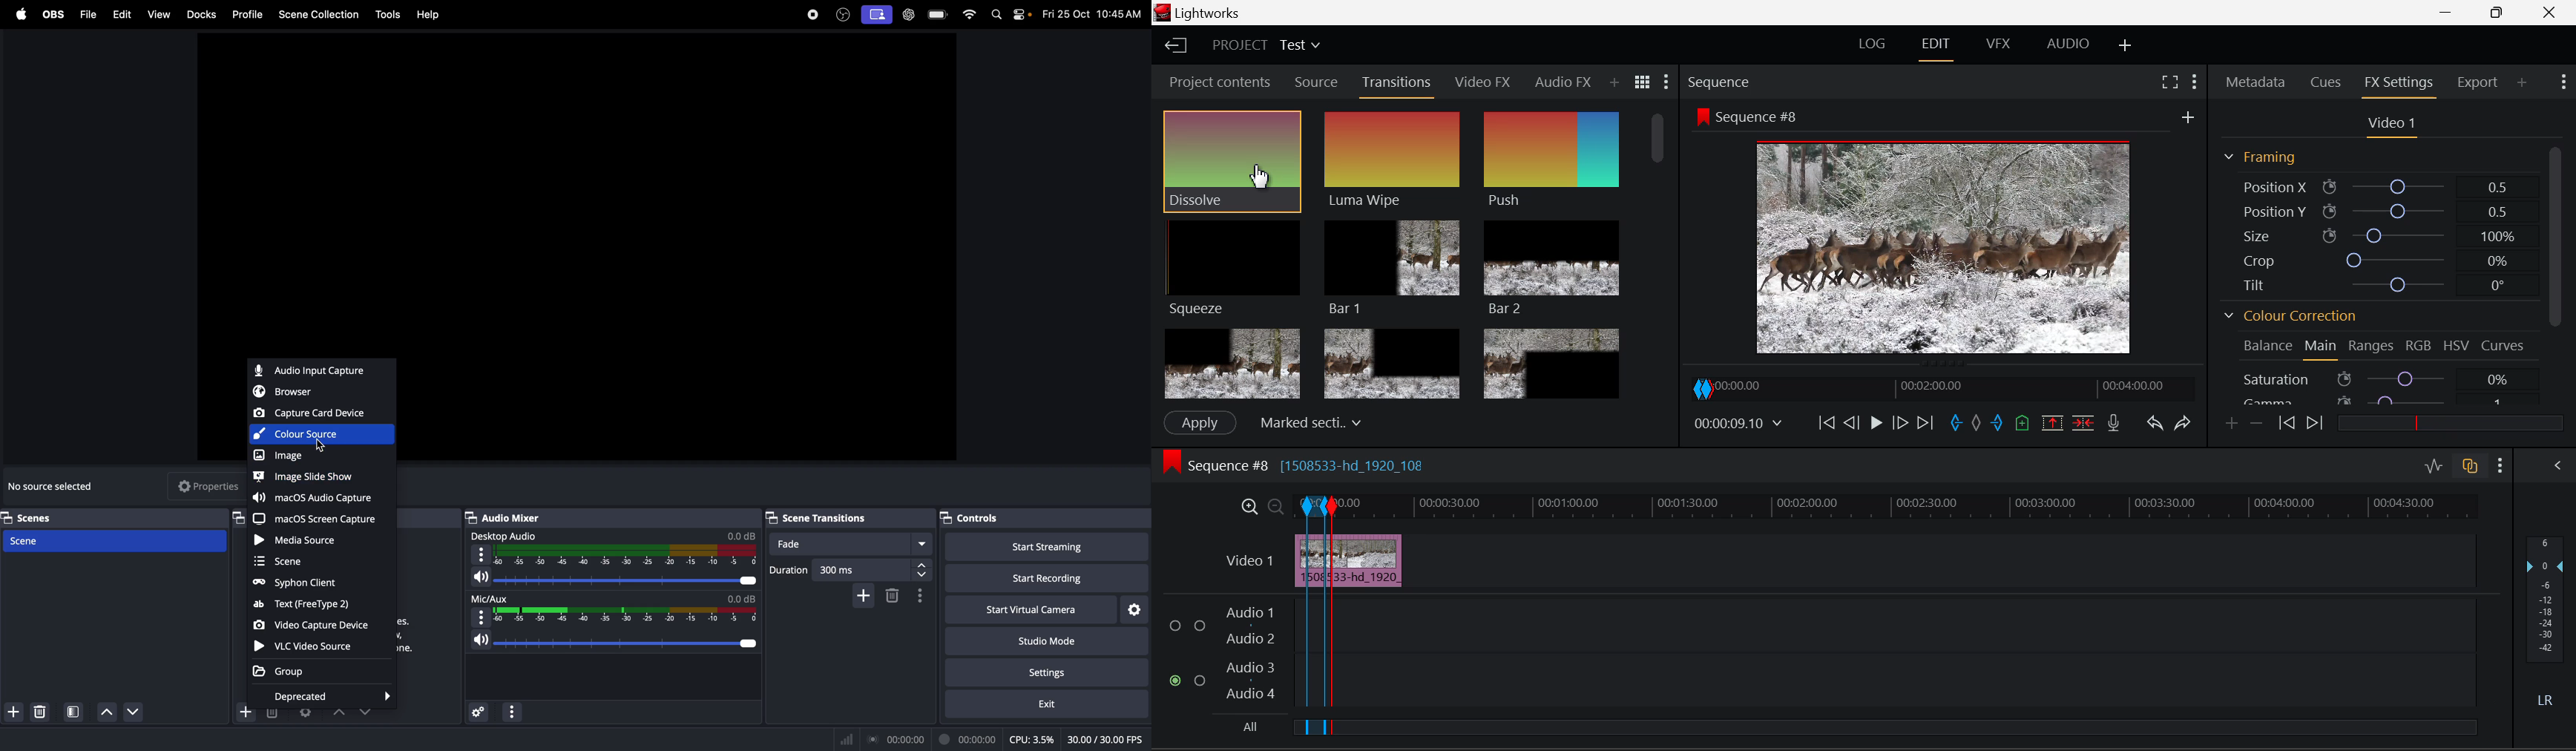 This screenshot has height=756, width=2576. Describe the element at coordinates (1135, 608) in the screenshot. I see `virtual camera settings` at that location.